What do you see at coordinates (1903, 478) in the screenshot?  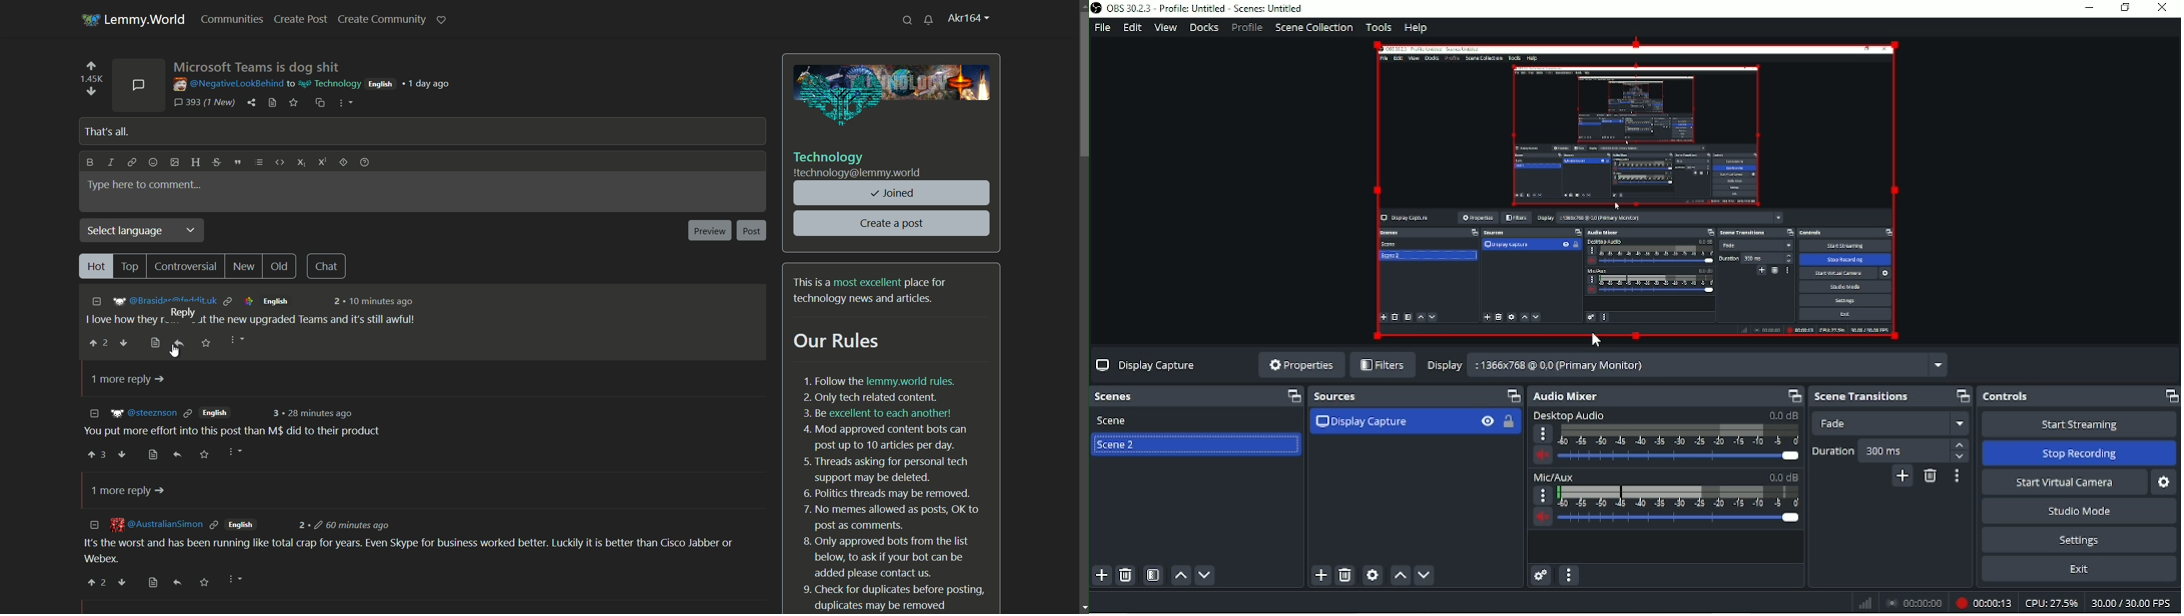 I see `Add configurable transition` at bounding box center [1903, 478].